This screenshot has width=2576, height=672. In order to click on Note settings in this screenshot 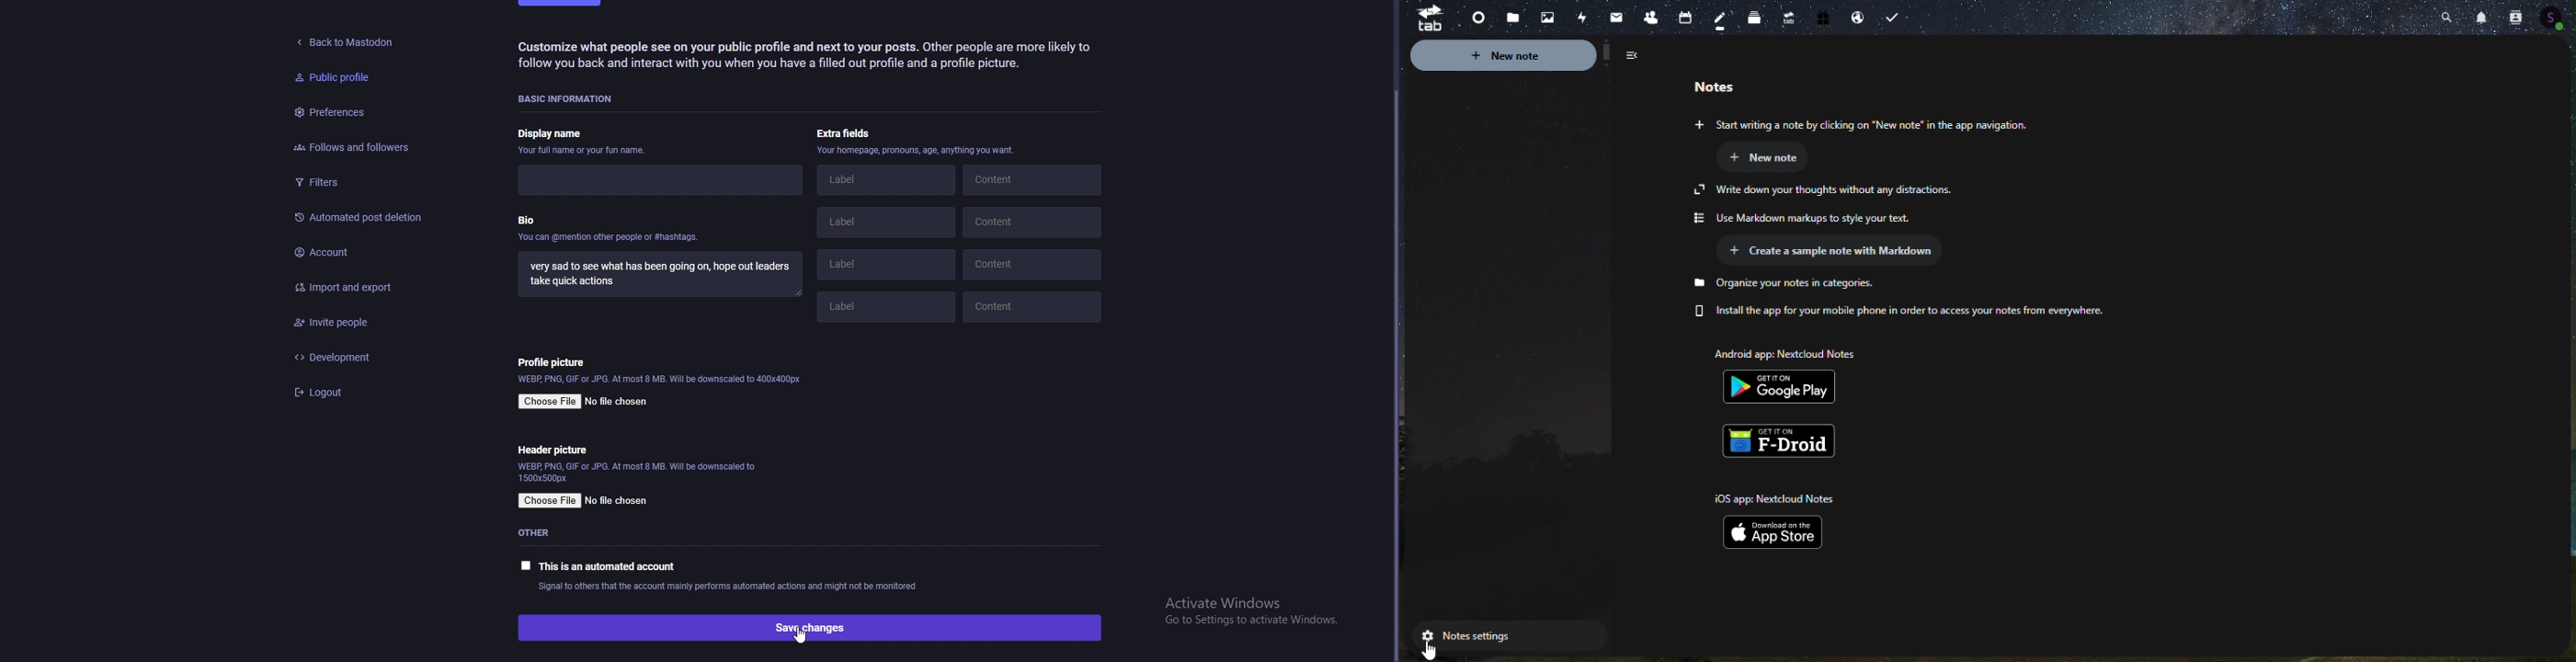, I will do `click(1504, 638)`.